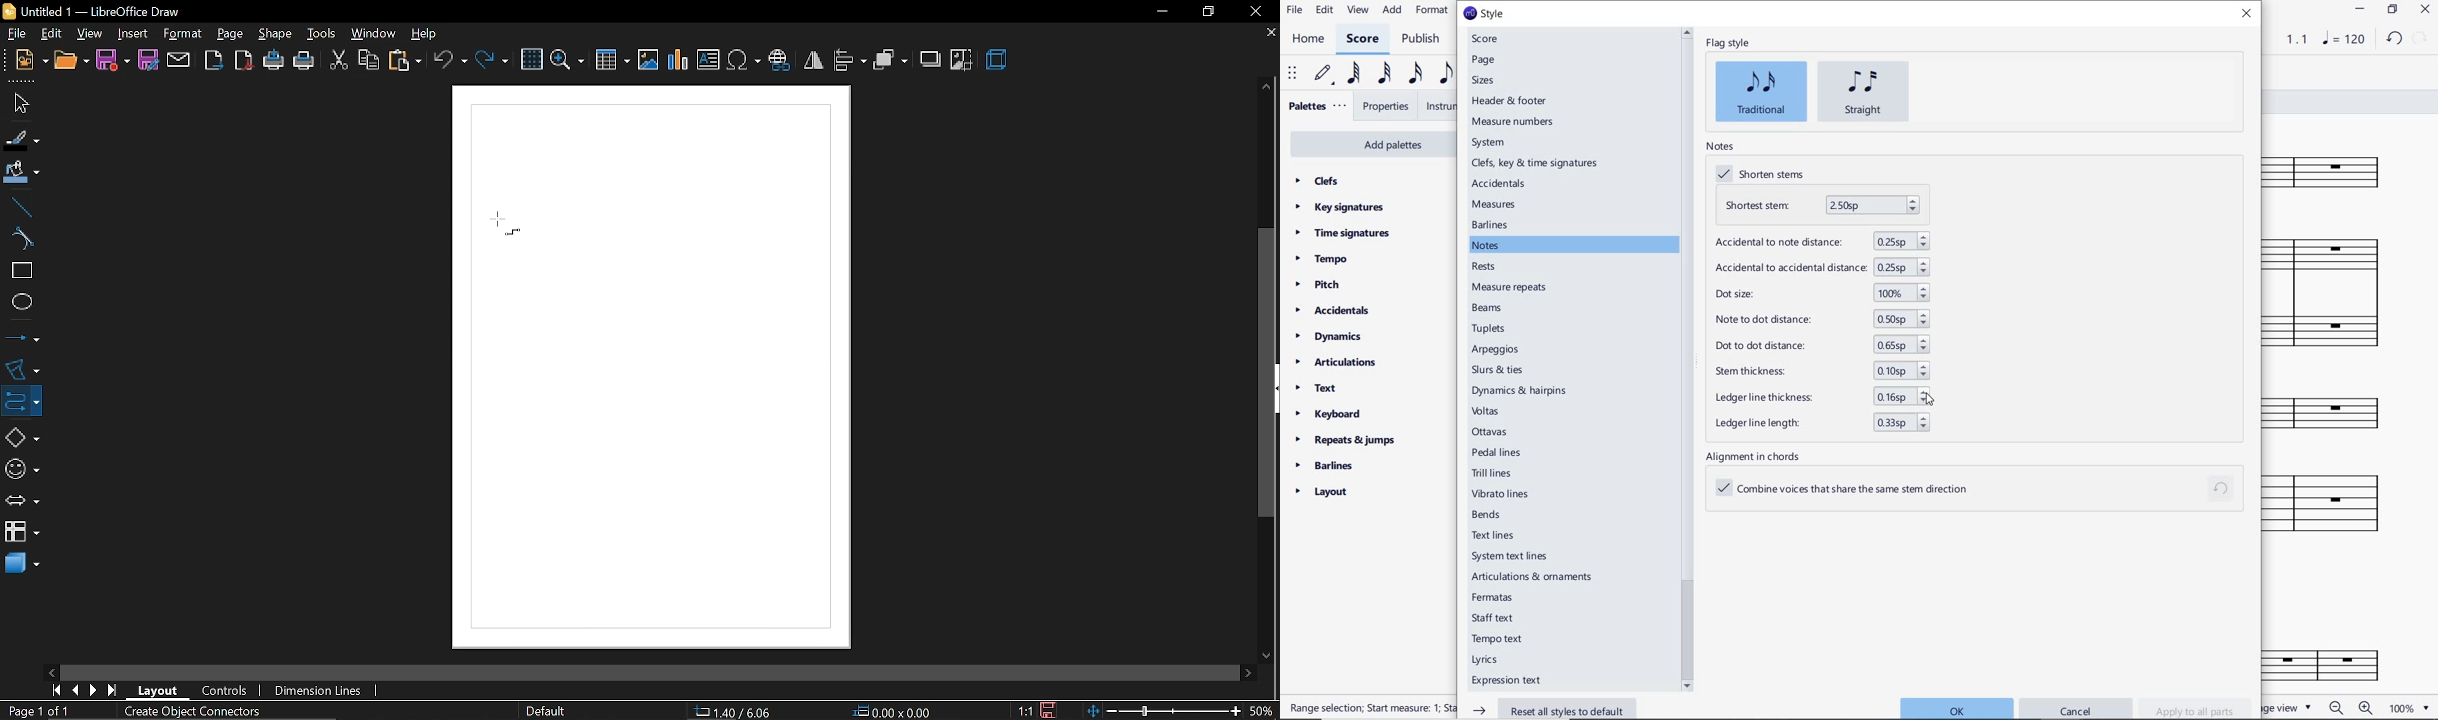  I want to click on select to move, so click(1291, 74).